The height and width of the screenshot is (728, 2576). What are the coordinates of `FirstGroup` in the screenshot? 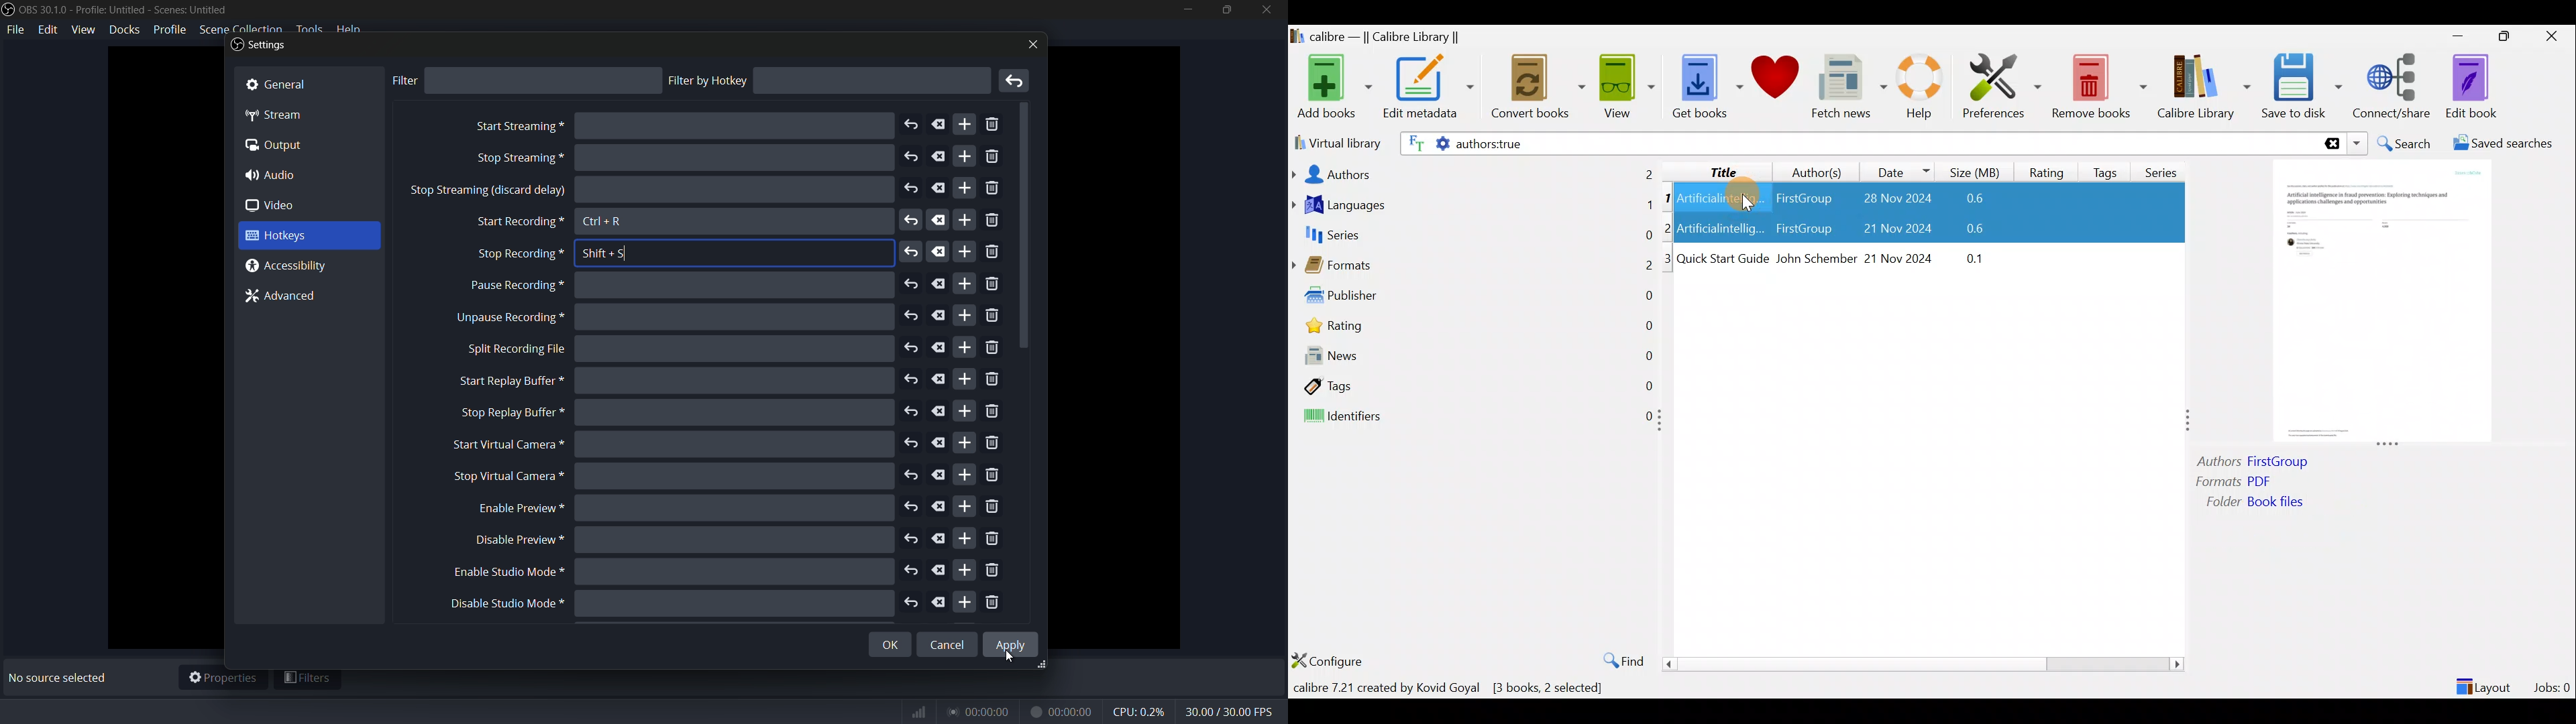 It's located at (1803, 230).